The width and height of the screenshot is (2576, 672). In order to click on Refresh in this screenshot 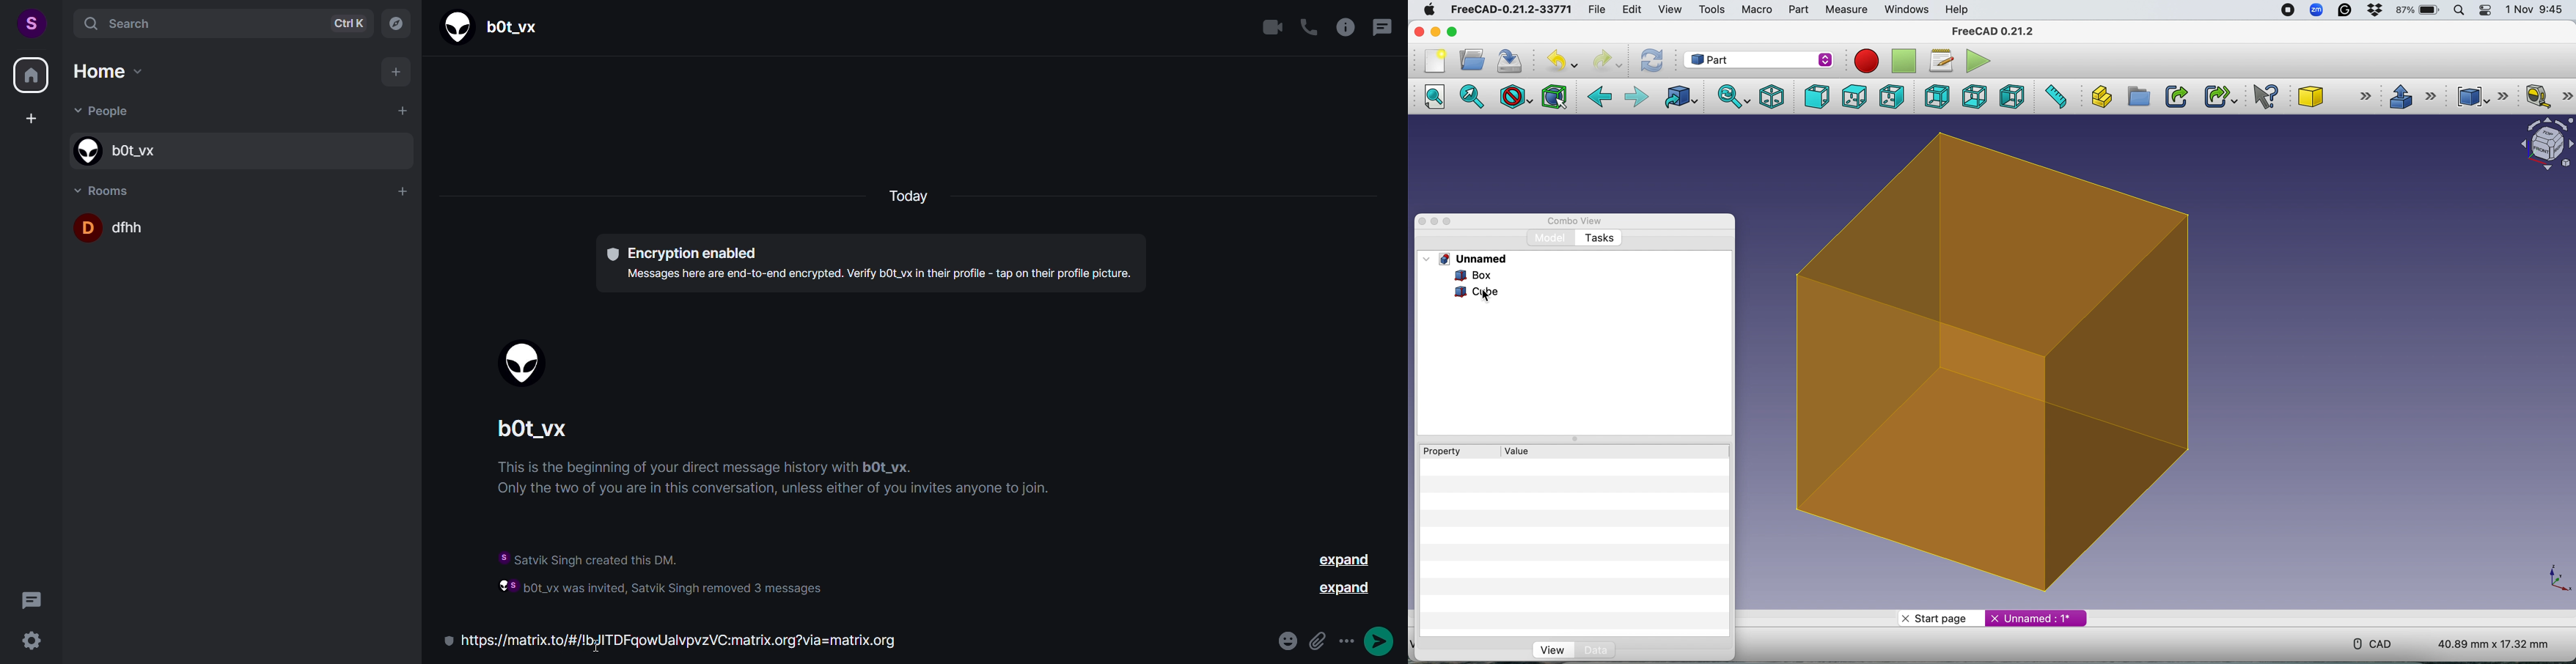, I will do `click(1654, 60)`.